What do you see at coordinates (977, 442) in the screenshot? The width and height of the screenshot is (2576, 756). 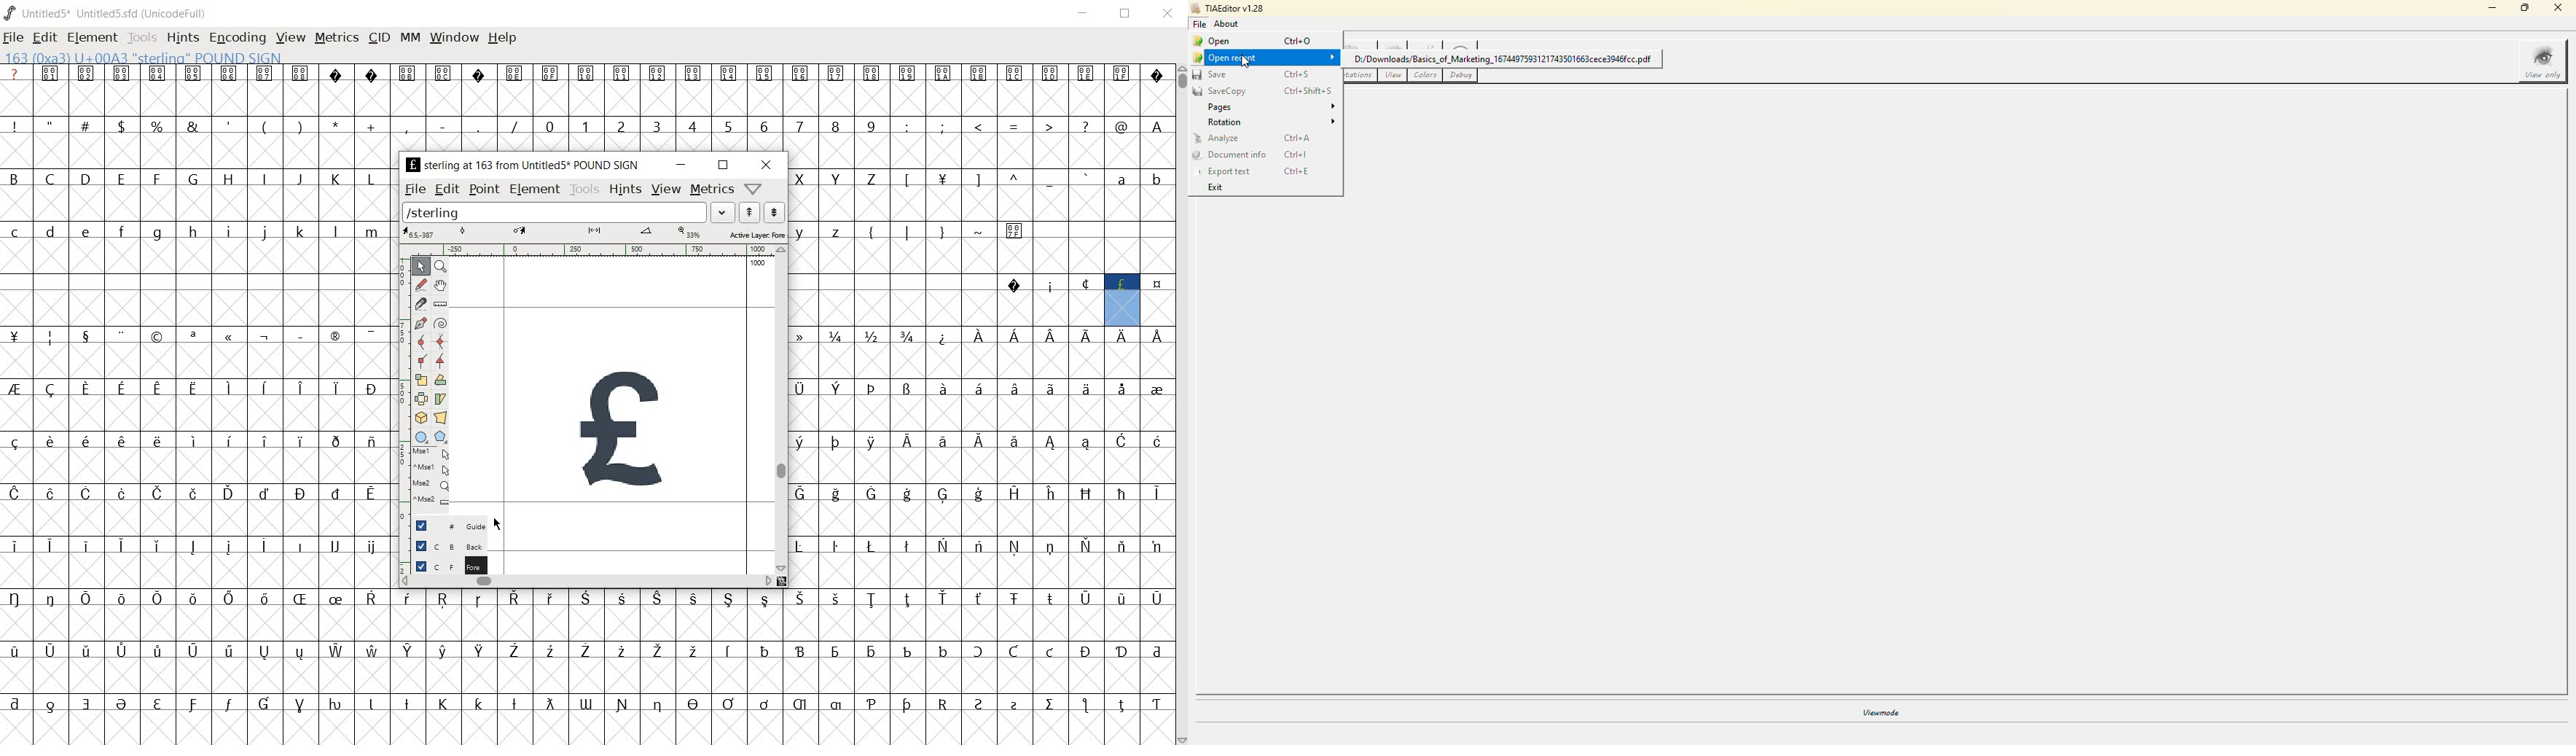 I see `Symbol` at bounding box center [977, 442].